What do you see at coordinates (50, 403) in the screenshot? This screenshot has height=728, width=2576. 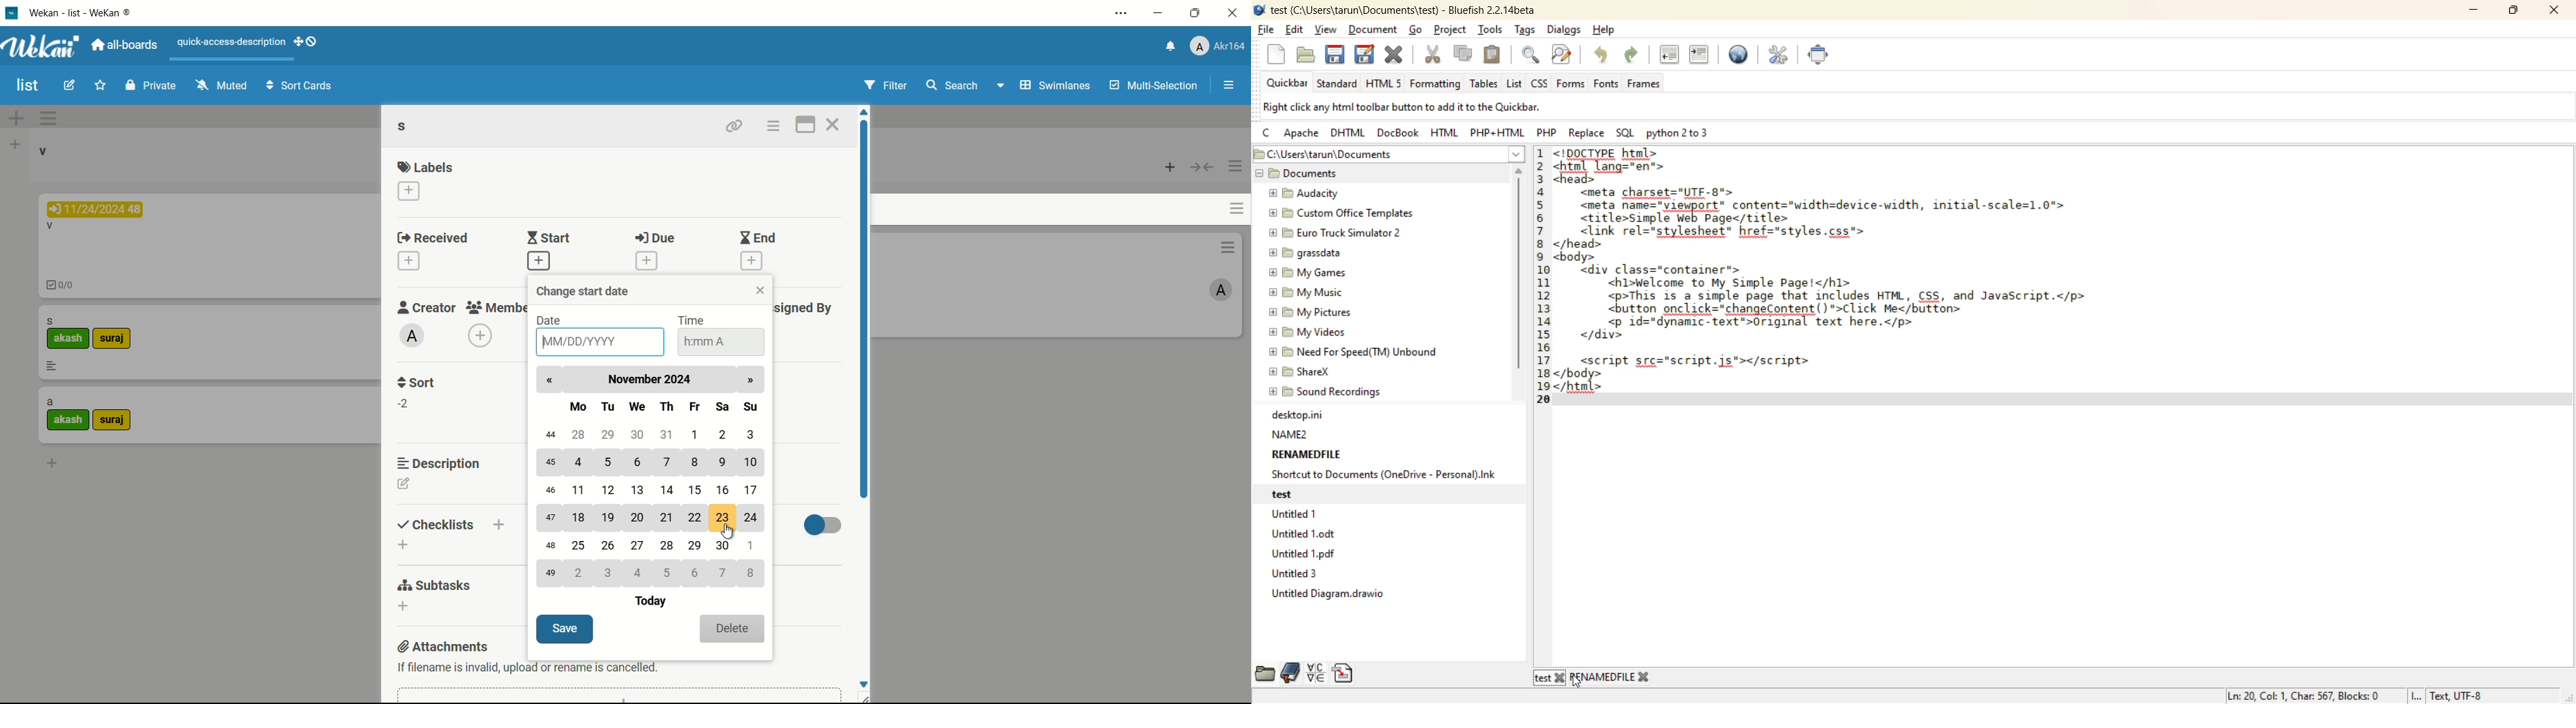 I see `card name` at bounding box center [50, 403].